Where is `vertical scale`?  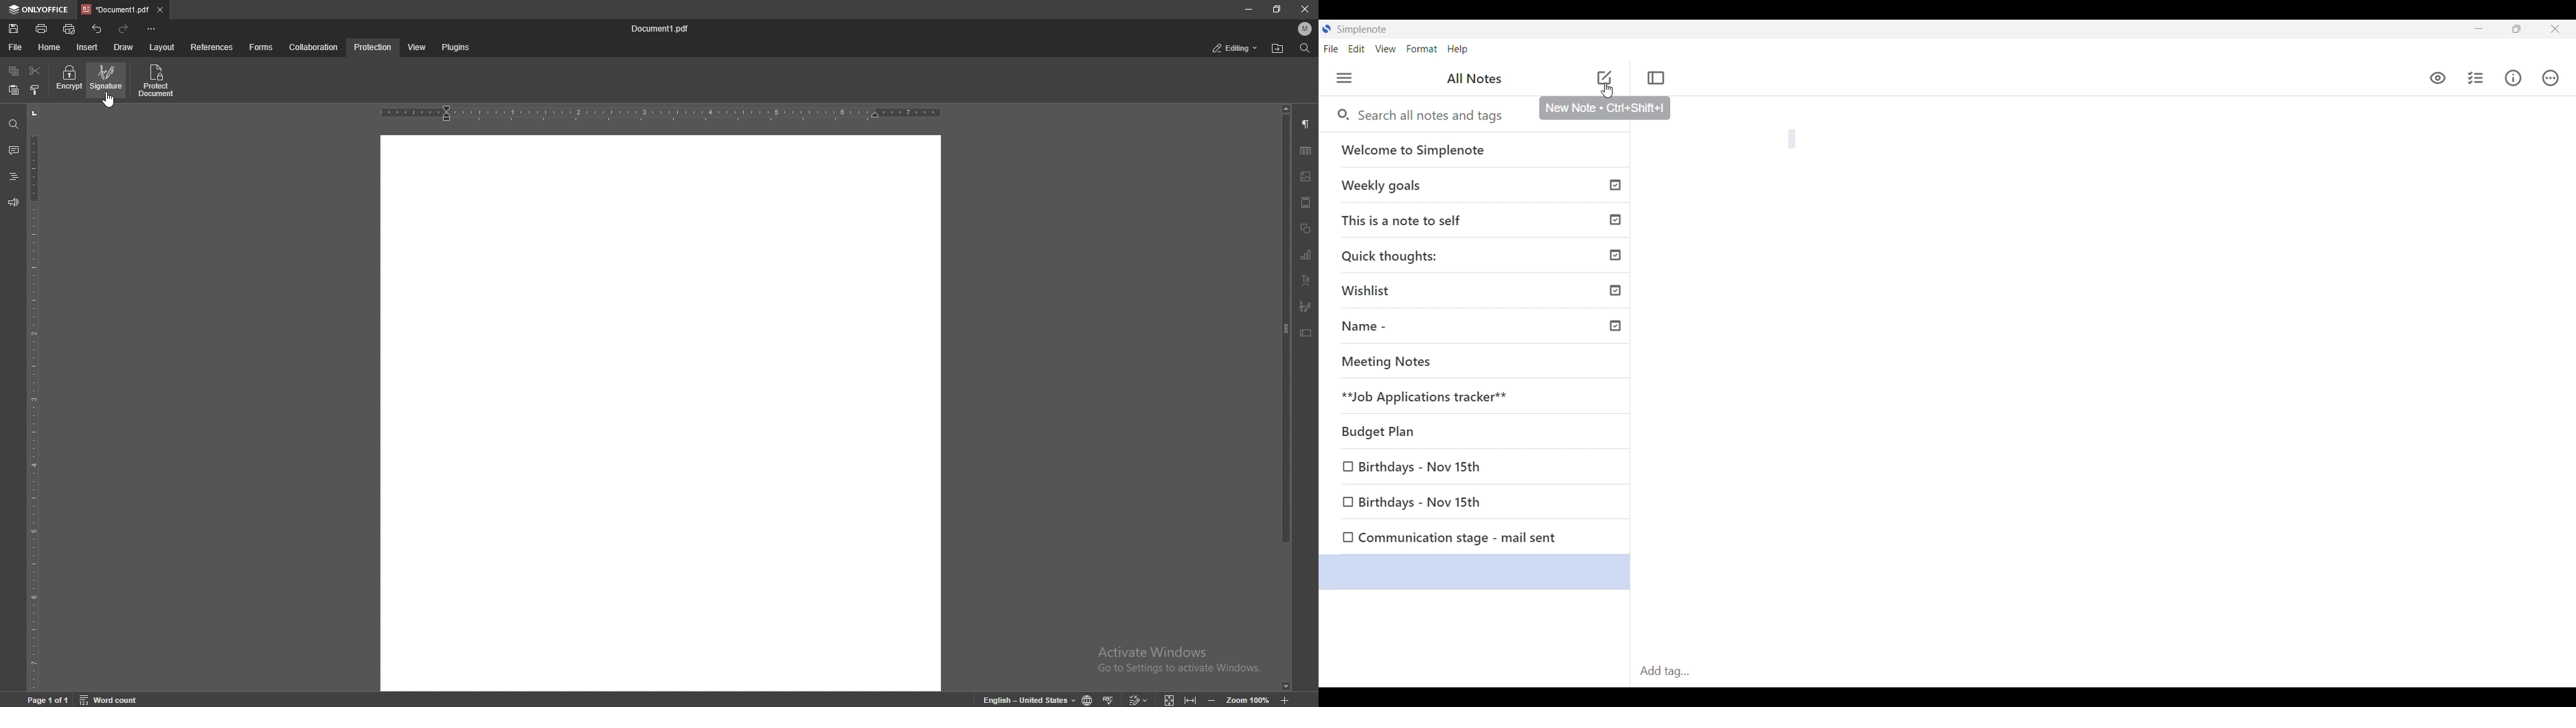
vertical scale is located at coordinates (34, 399).